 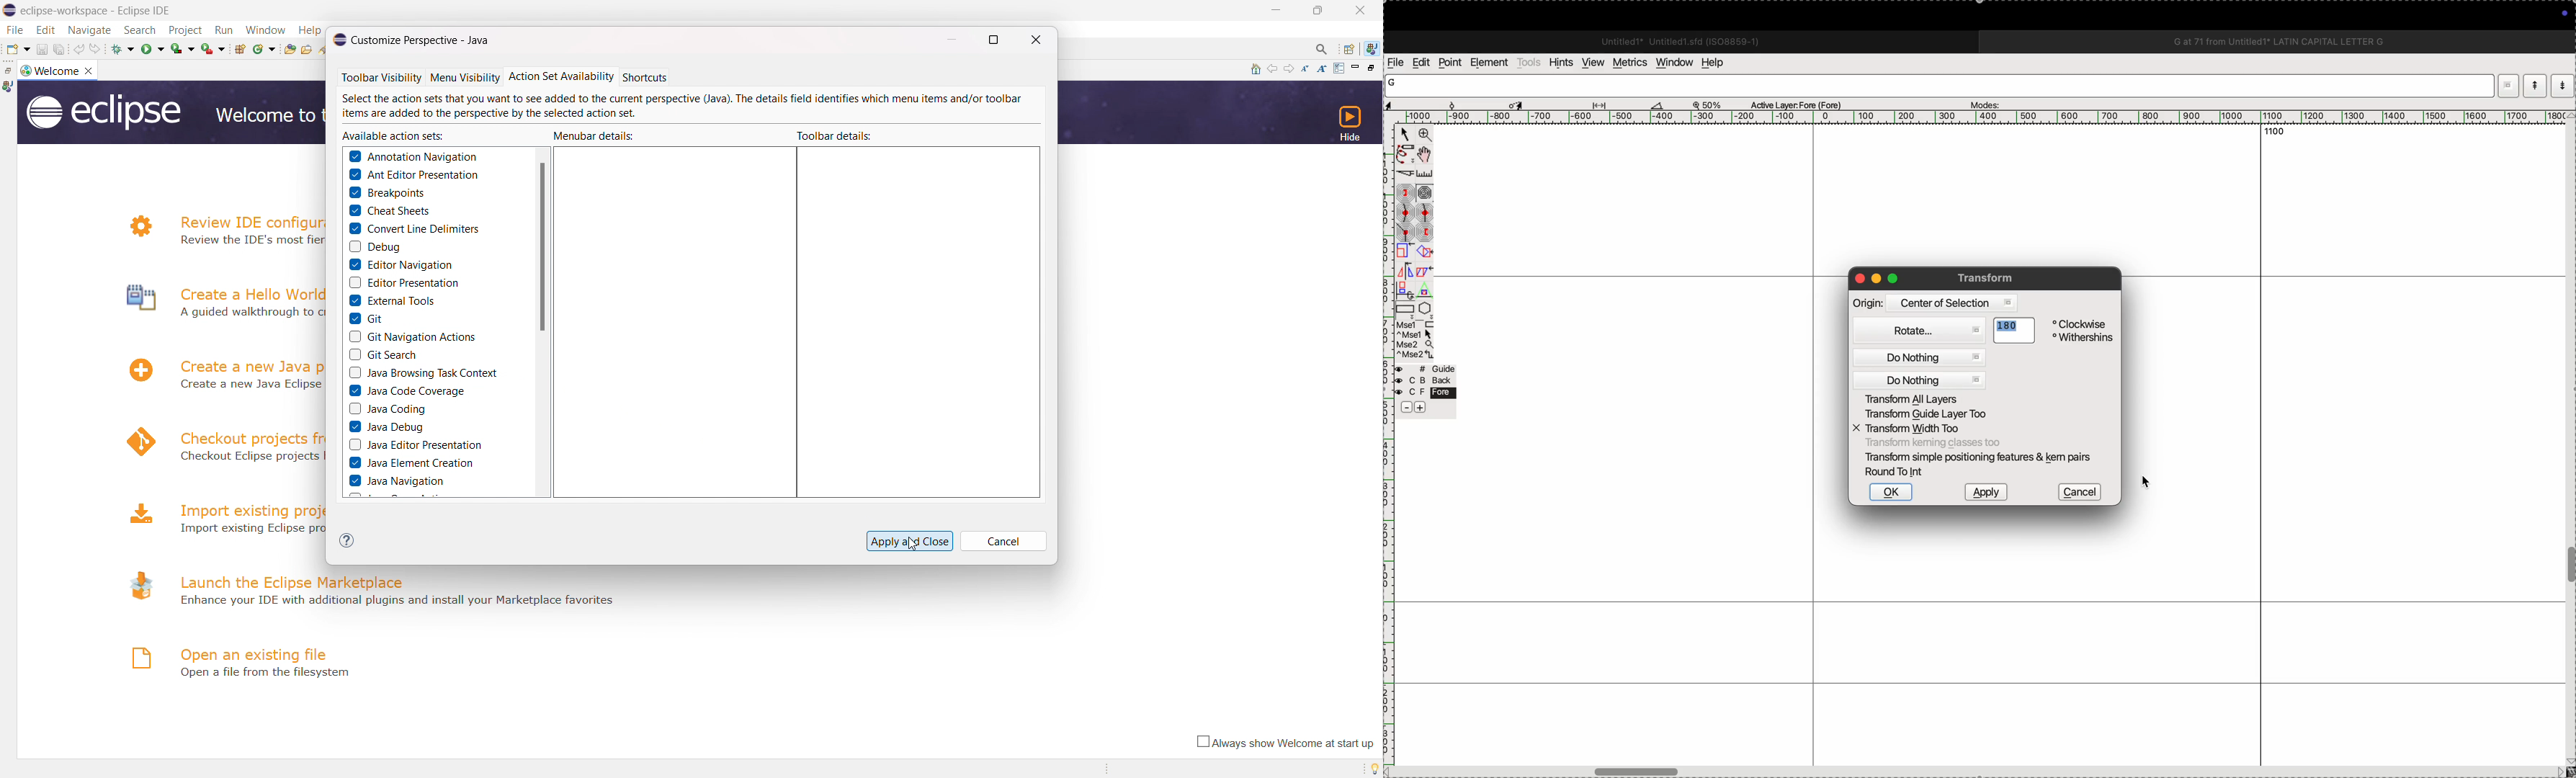 I want to click on cursor, so click(x=2155, y=482).